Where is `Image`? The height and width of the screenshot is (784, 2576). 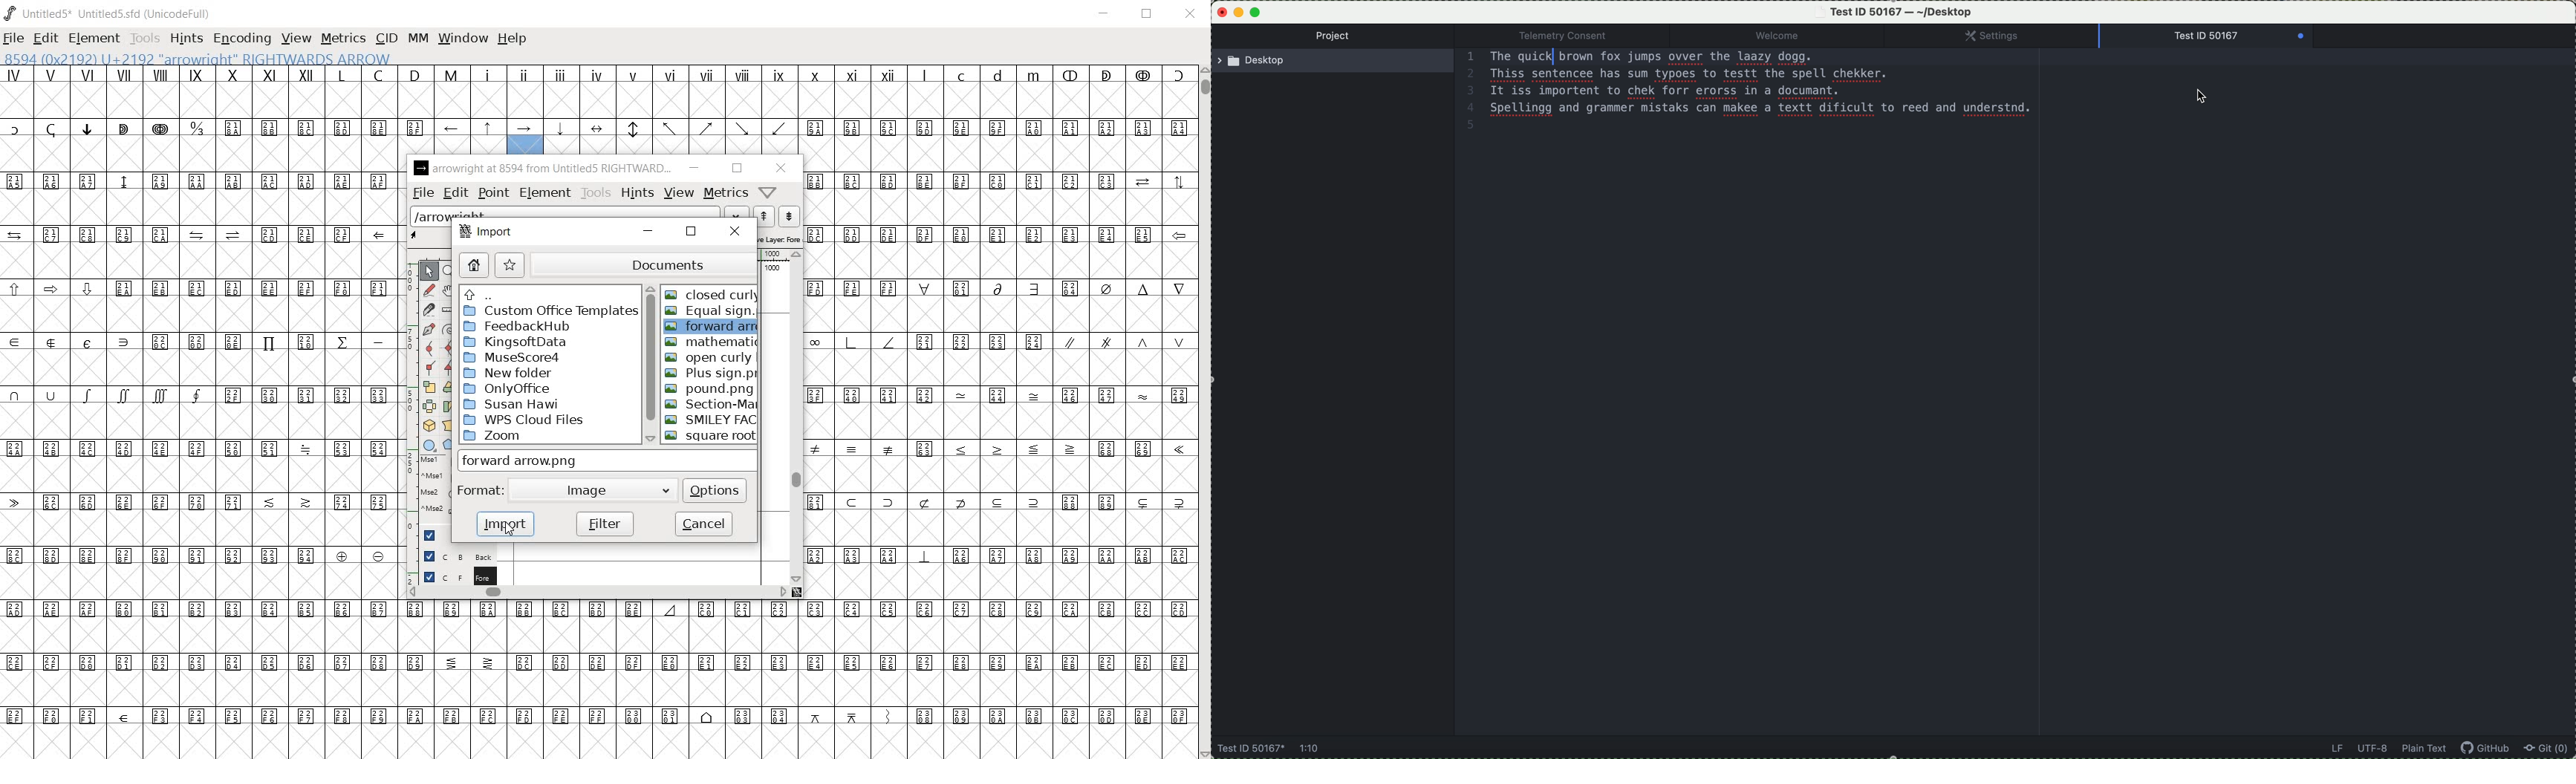 Image is located at coordinates (596, 490).